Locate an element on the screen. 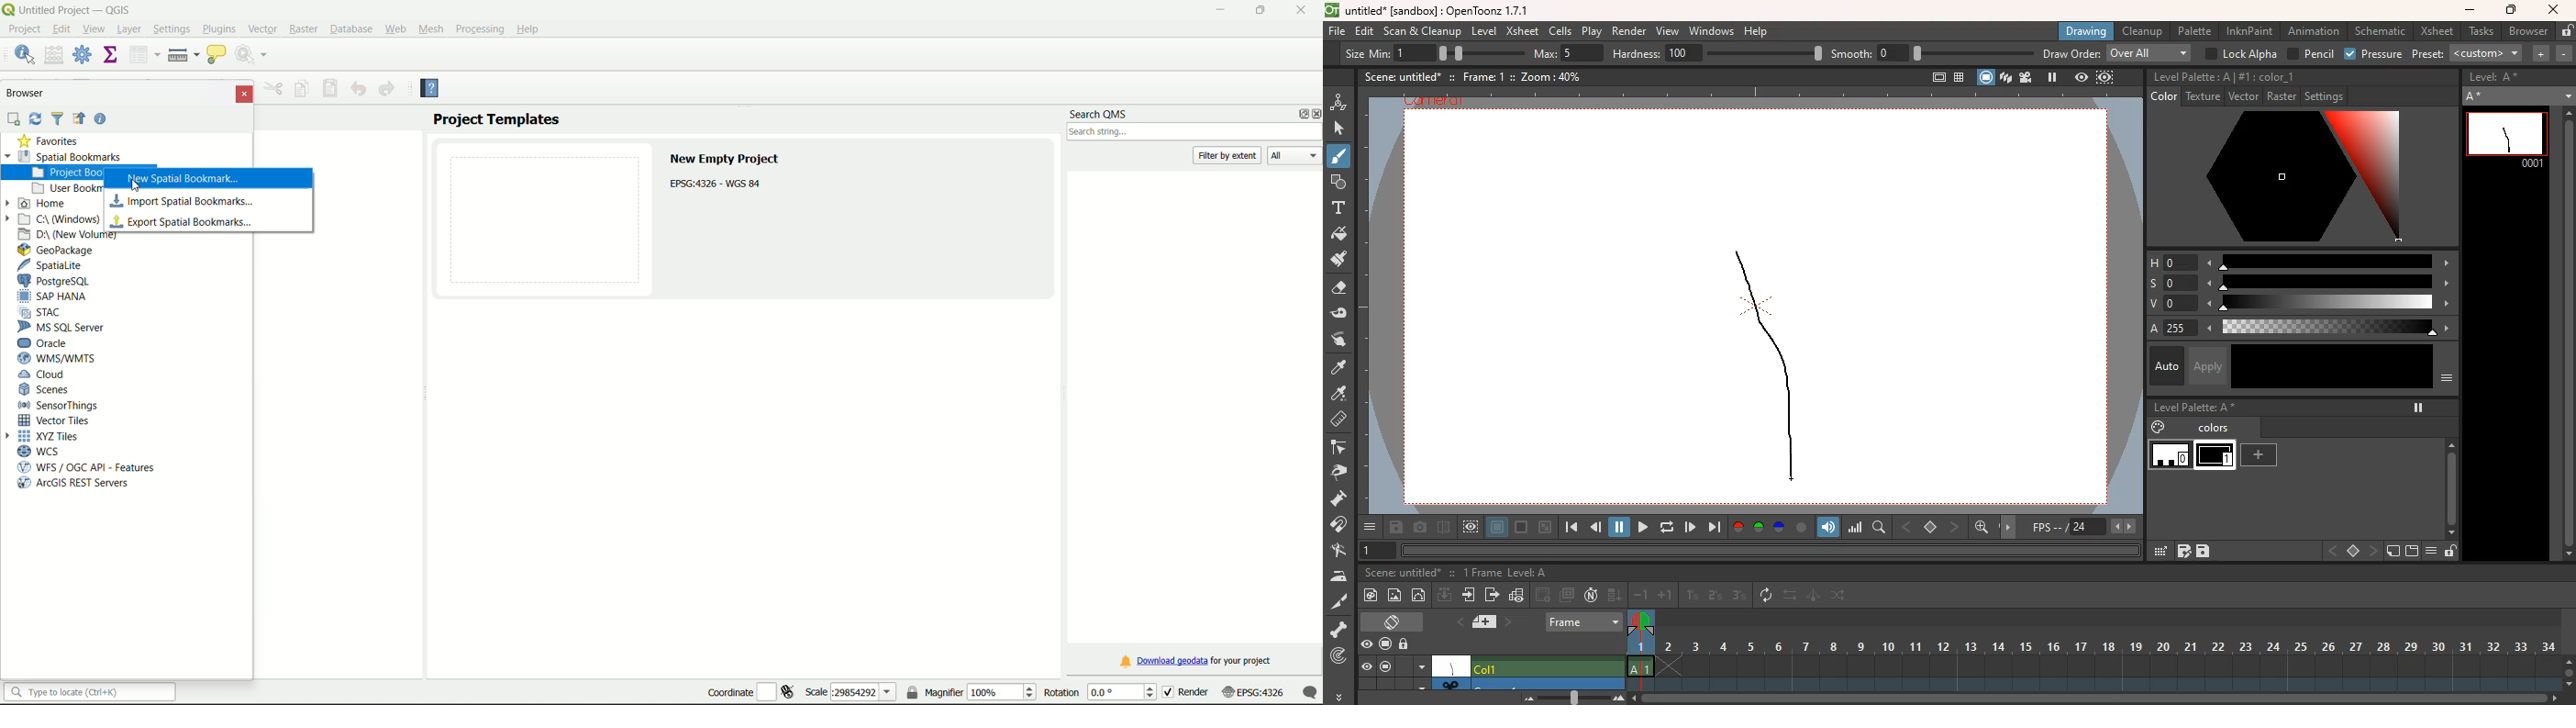  cut is located at coordinates (1337, 600).